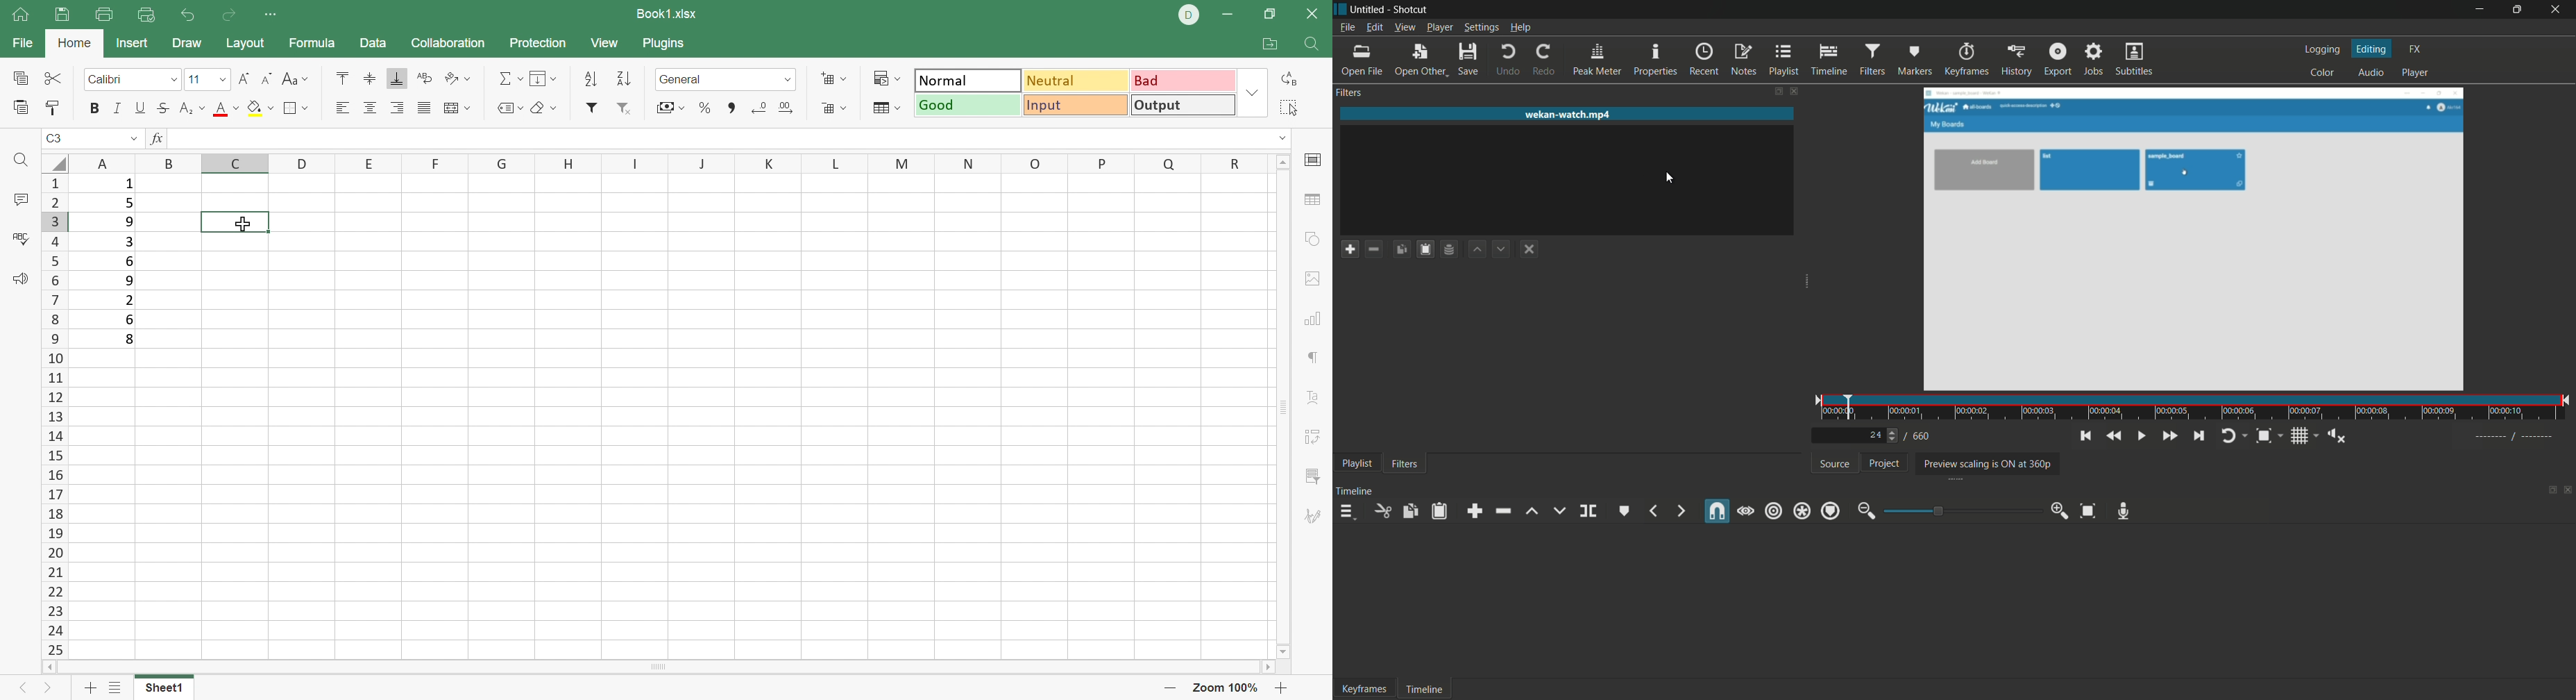 This screenshot has height=700, width=2576. What do you see at coordinates (131, 319) in the screenshot?
I see `6` at bounding box center [131, 319].